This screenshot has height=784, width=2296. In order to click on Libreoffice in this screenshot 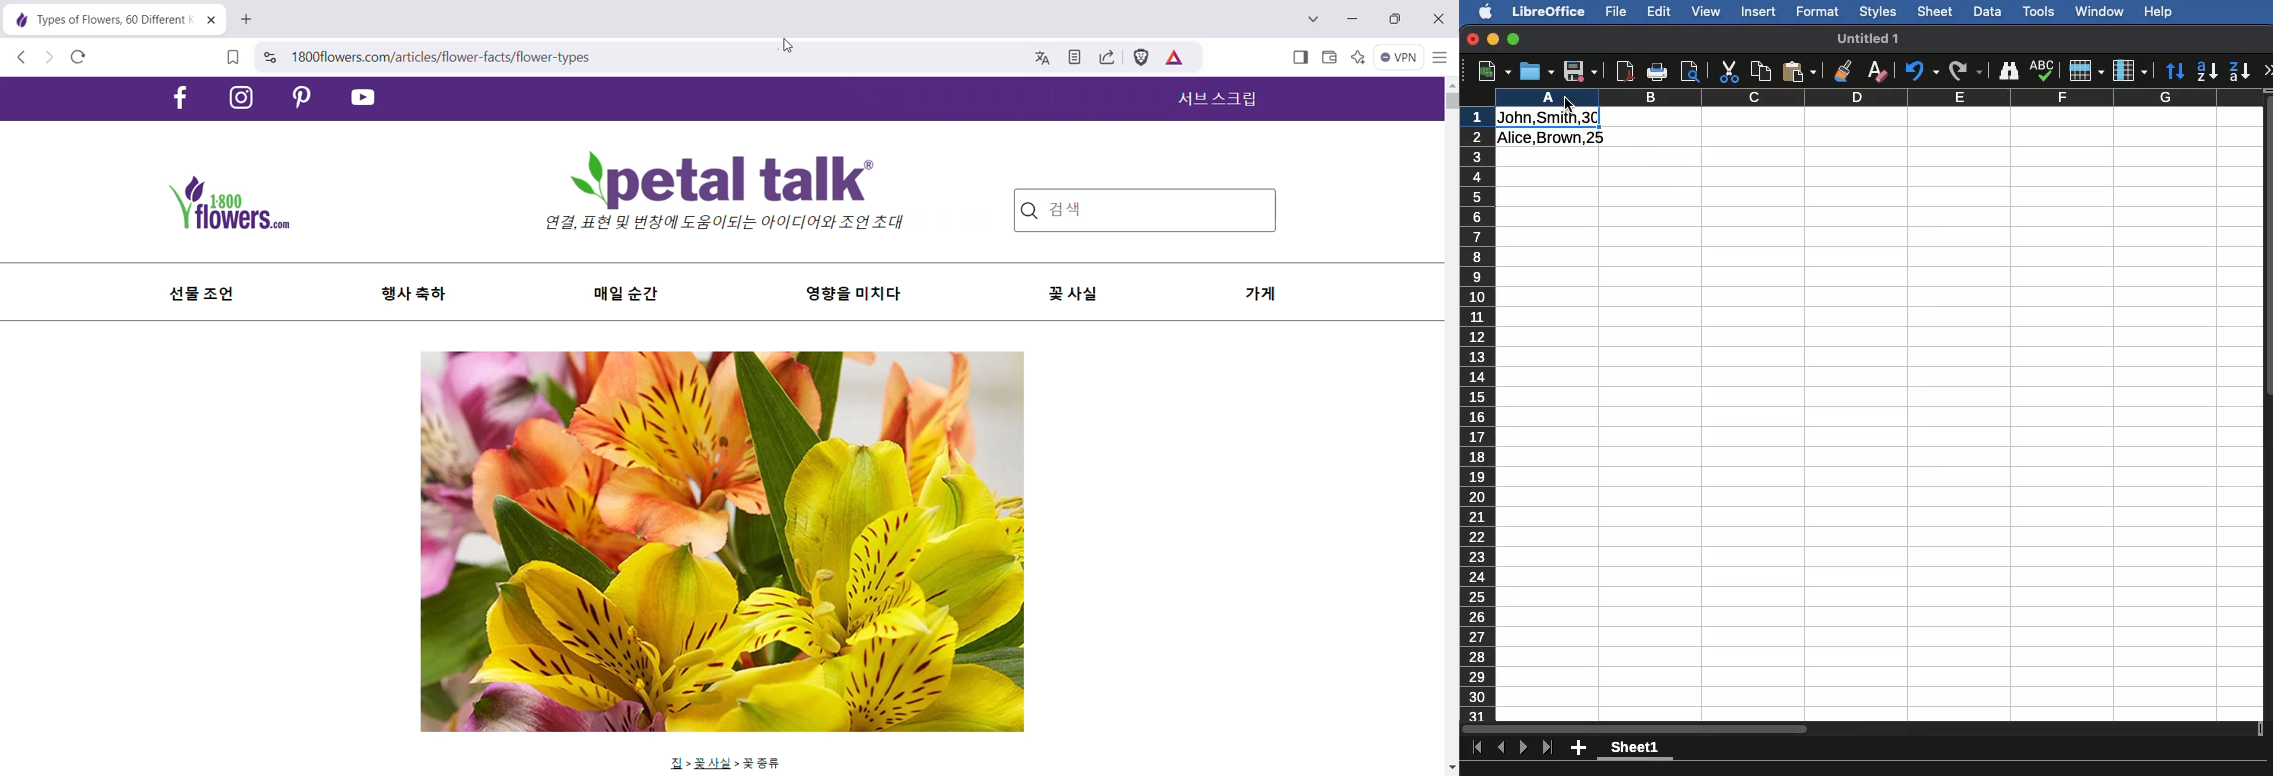, I will do `click(1548, 12)`.